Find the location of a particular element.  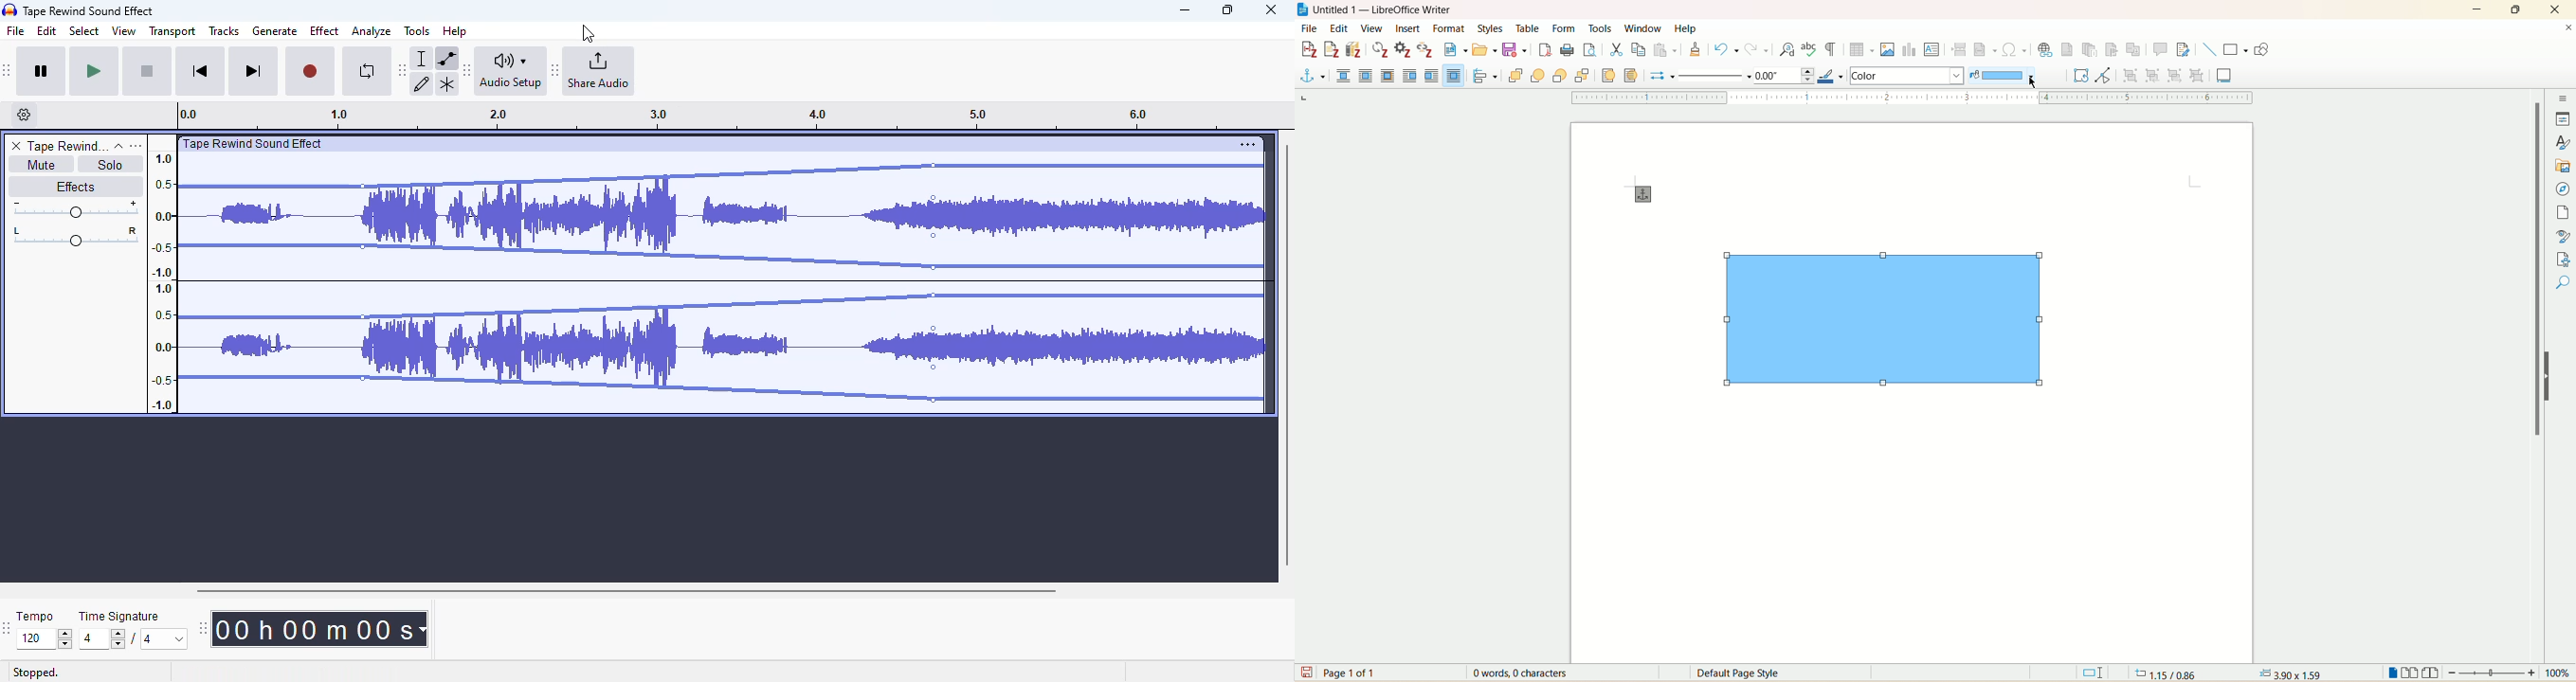

collapse is located at coordinates (118, 146).